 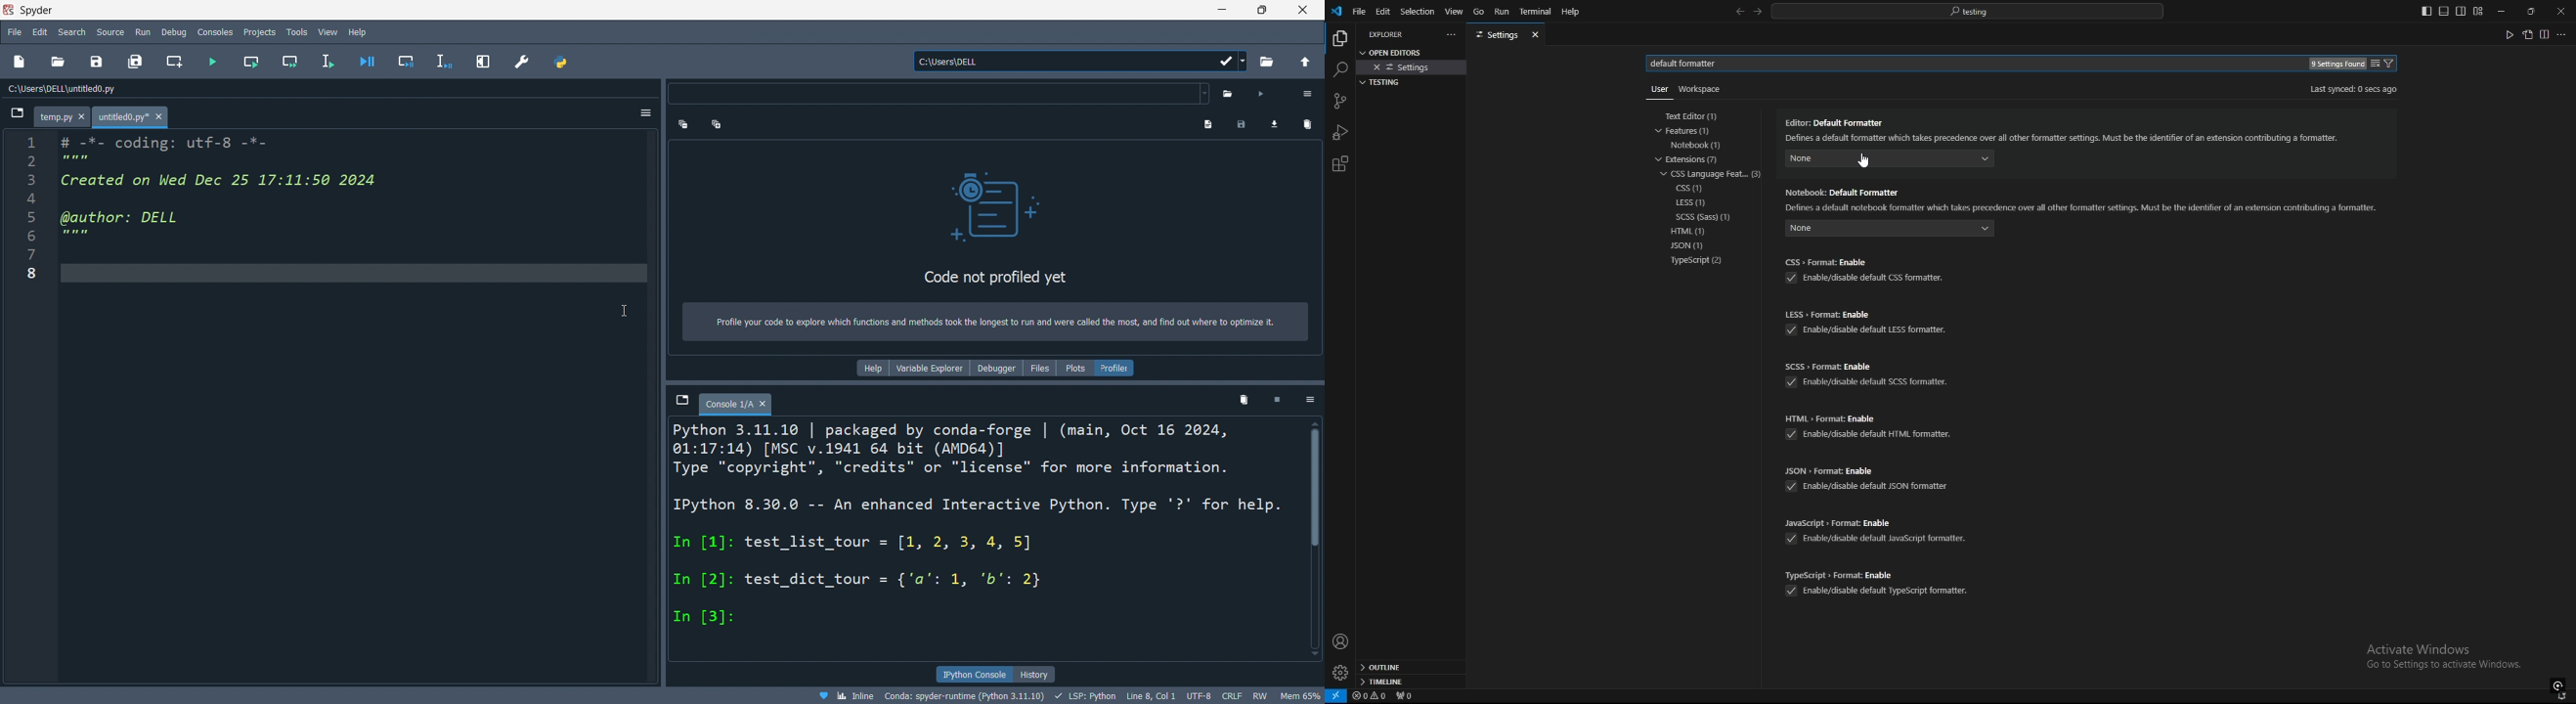 What do you see at coordinates (984, 542) in the screenshot?
I see ` Python 3.11.10 | packaged by conda-forge | (main, Oct 16 2024, 01:17:14) [MSC v.1941 64 bit (AMD64)] Type "copyright", "credits" or "license" for more information. IPython 8.30.0 -- An enhanced Interactive Python. Type '?' for help. In [1]: test_list_tour = [1, 2, 3, 4, 5] In [2]: test_dict_tour = {'a': 1, 'b': 2} In [3]:` at bounding box center [984, 542].